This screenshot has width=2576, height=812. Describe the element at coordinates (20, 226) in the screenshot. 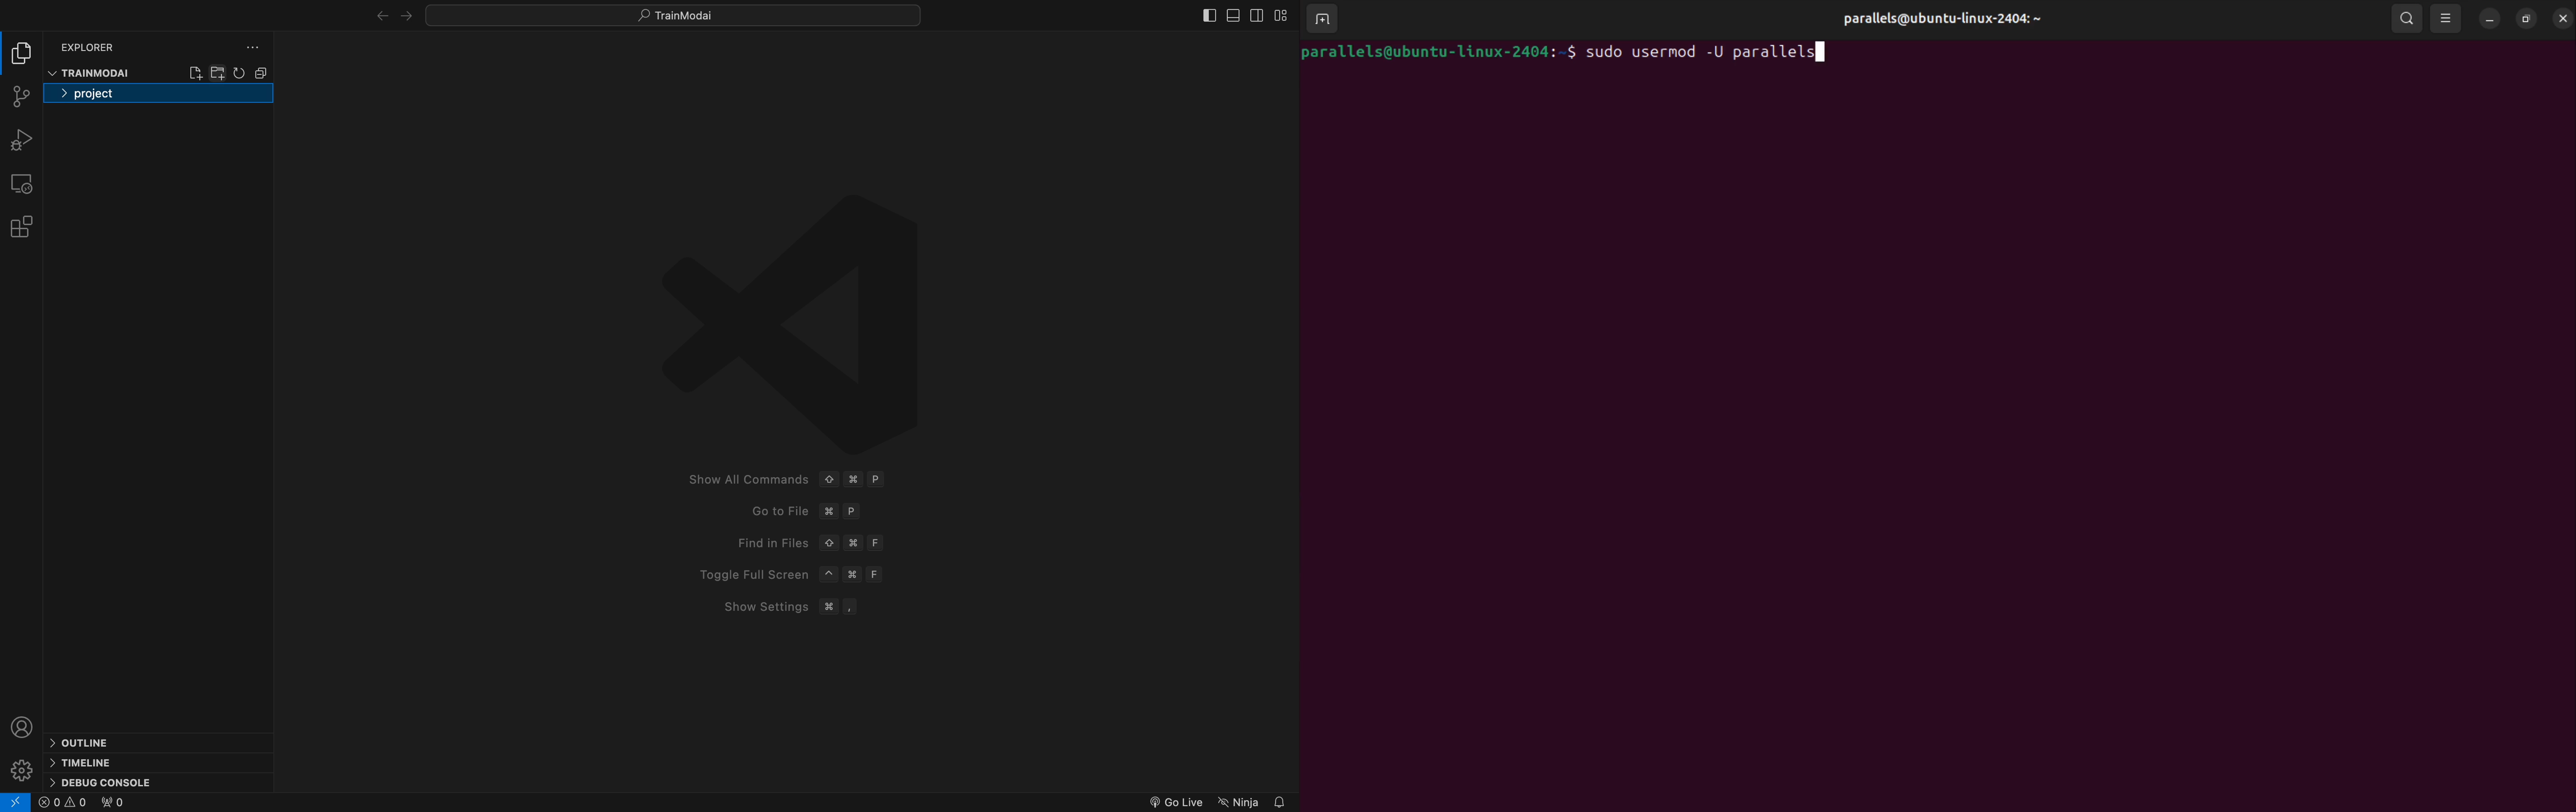

I see `extensions` at that location.